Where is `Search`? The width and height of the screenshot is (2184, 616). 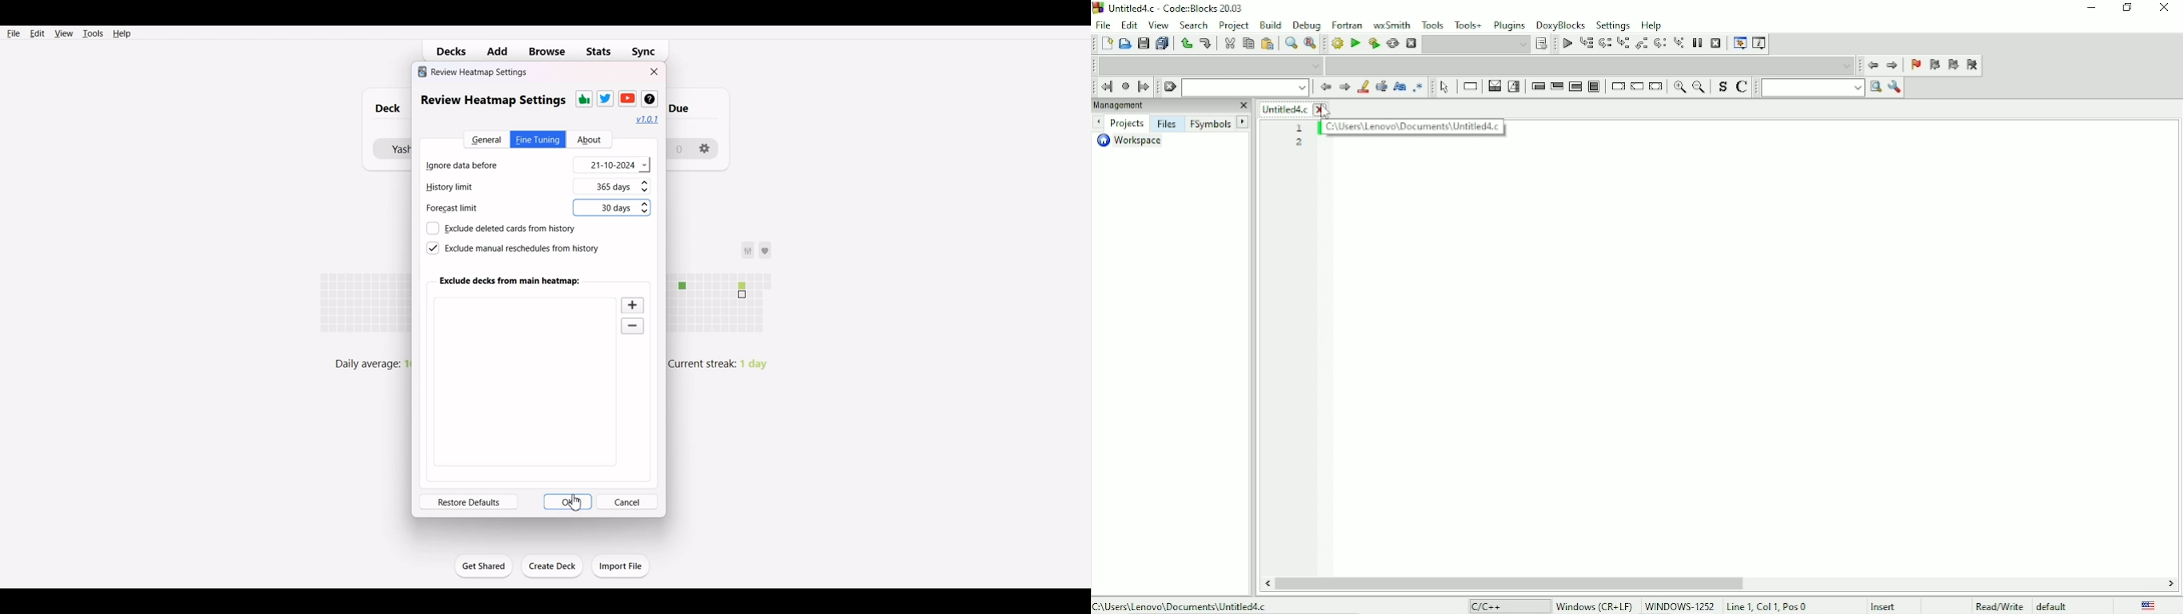 Search is located at coordinates (1193, 25).